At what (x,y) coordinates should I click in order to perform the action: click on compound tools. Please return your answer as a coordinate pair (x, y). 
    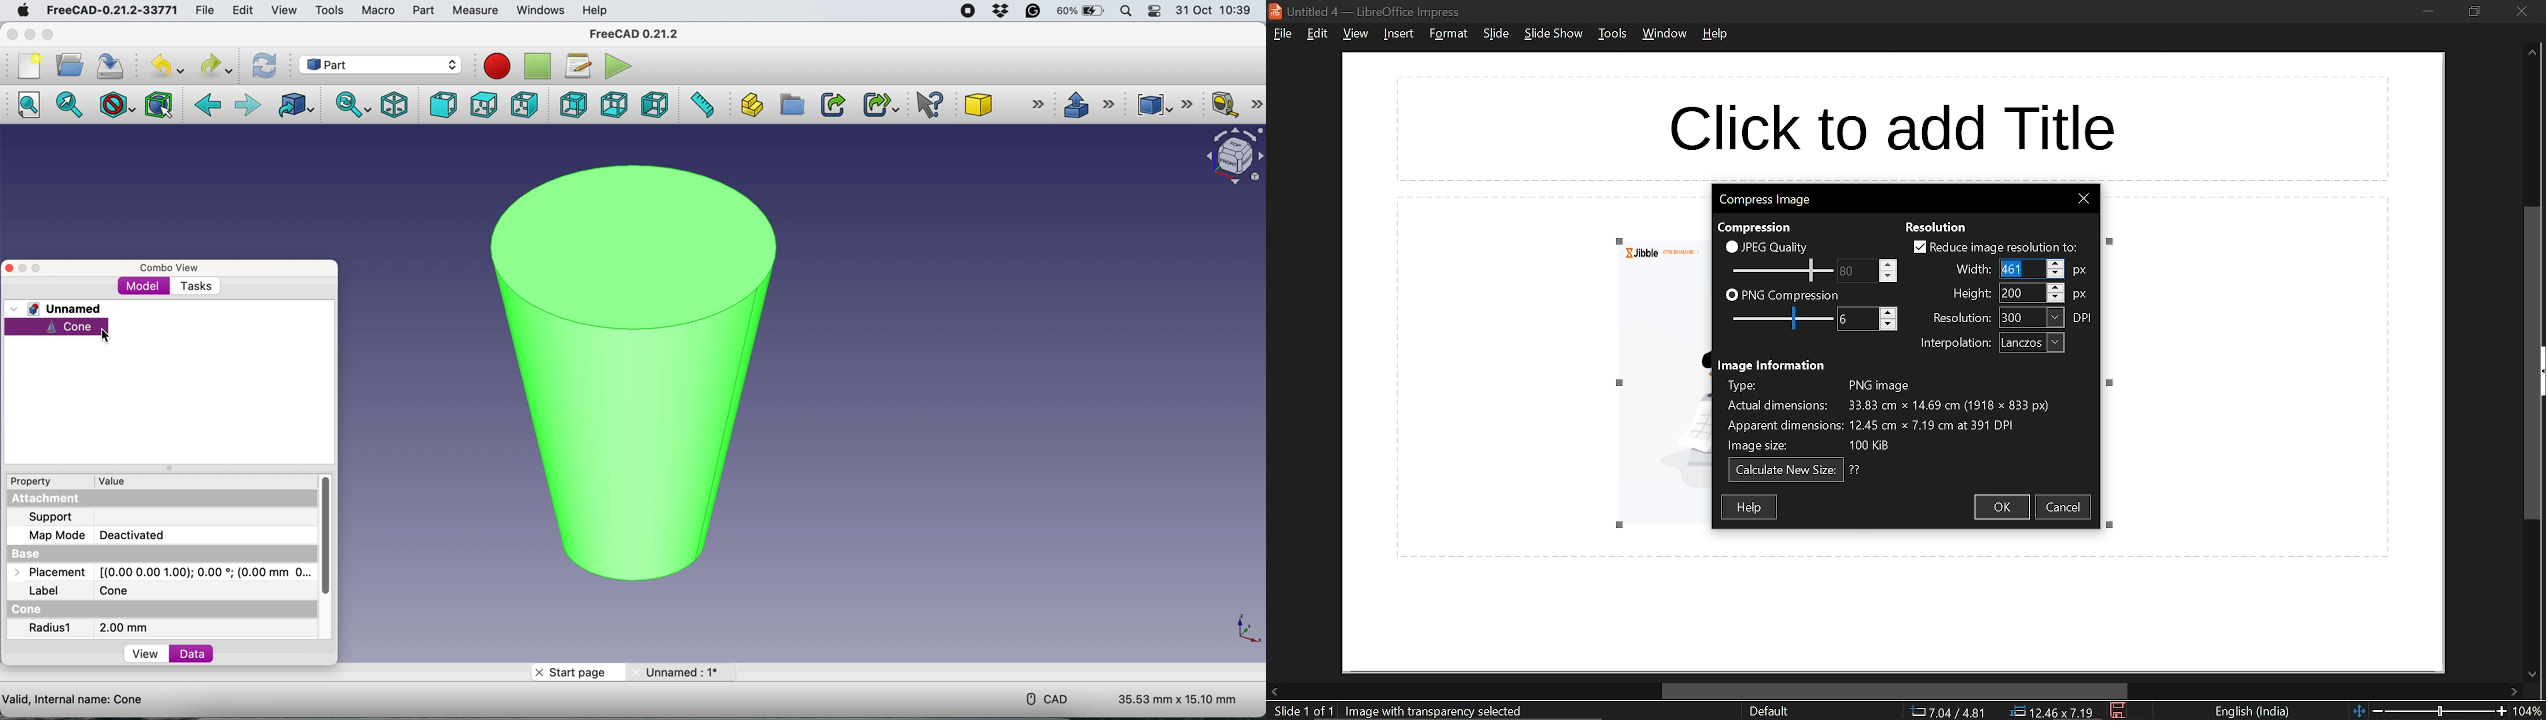
    Looking at the image, I should click on (1162, 103).